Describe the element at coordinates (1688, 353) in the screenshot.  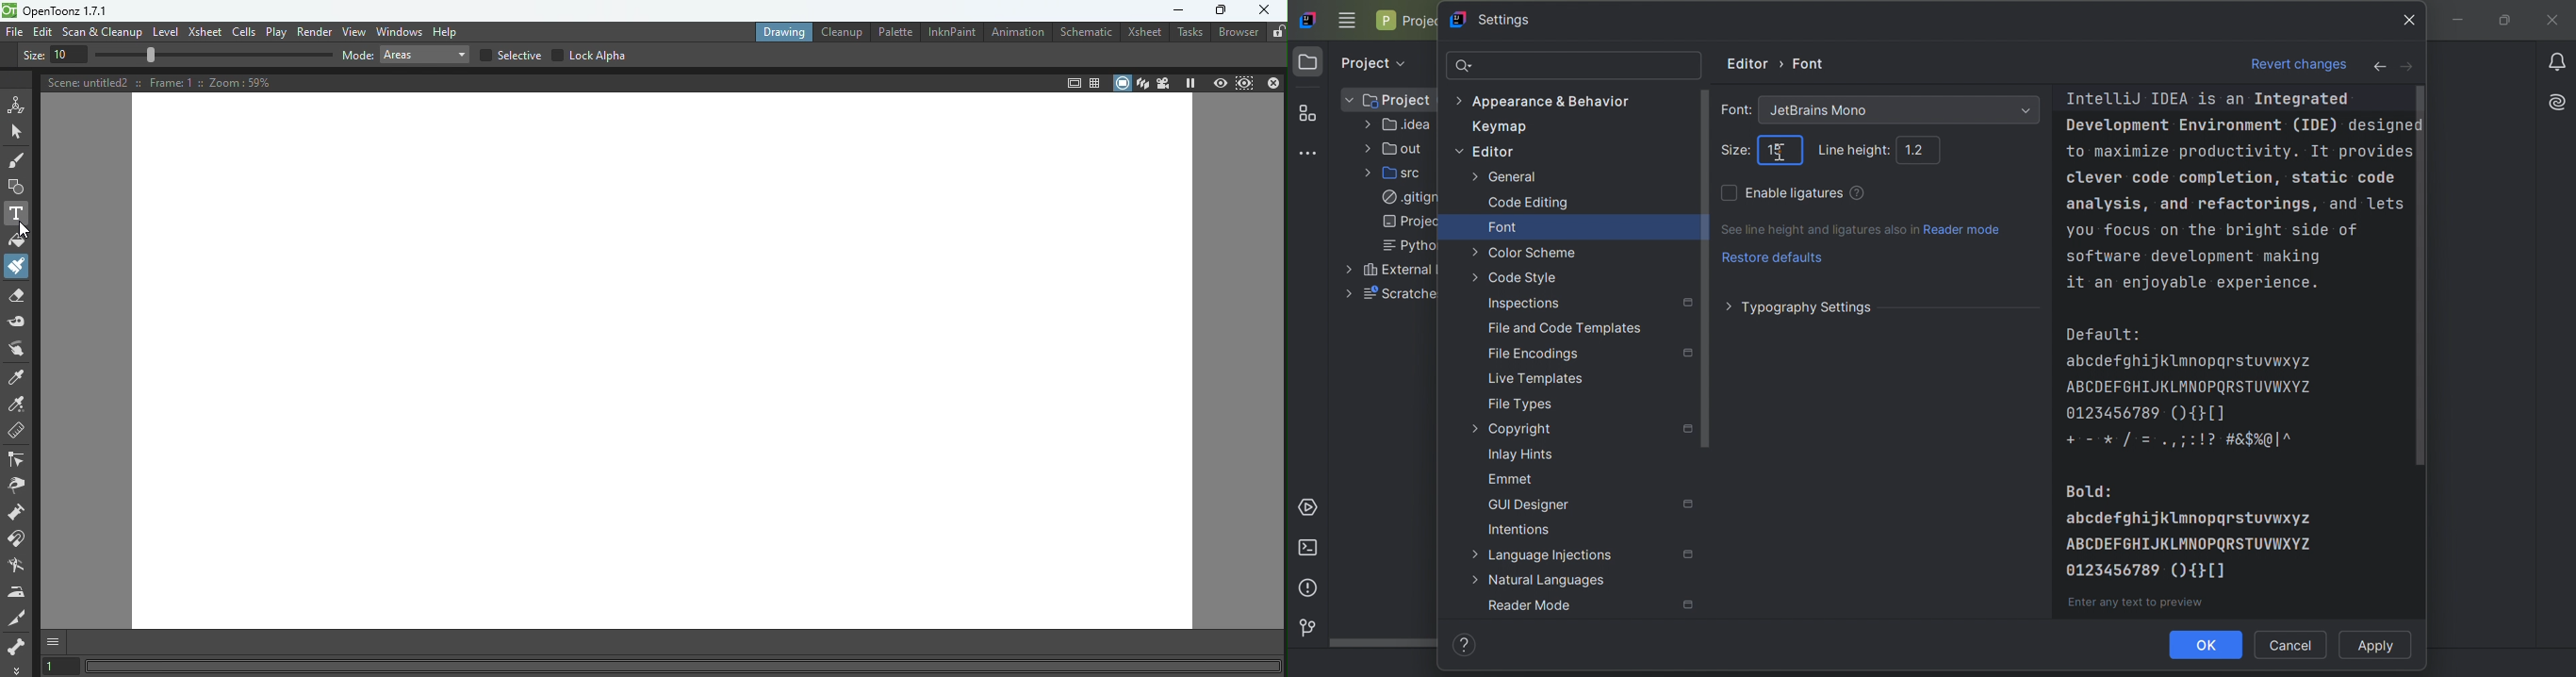
I see `Settings marked with this icon are only applied to the current project. Non-marked settings are applied to all projects.` at that location.